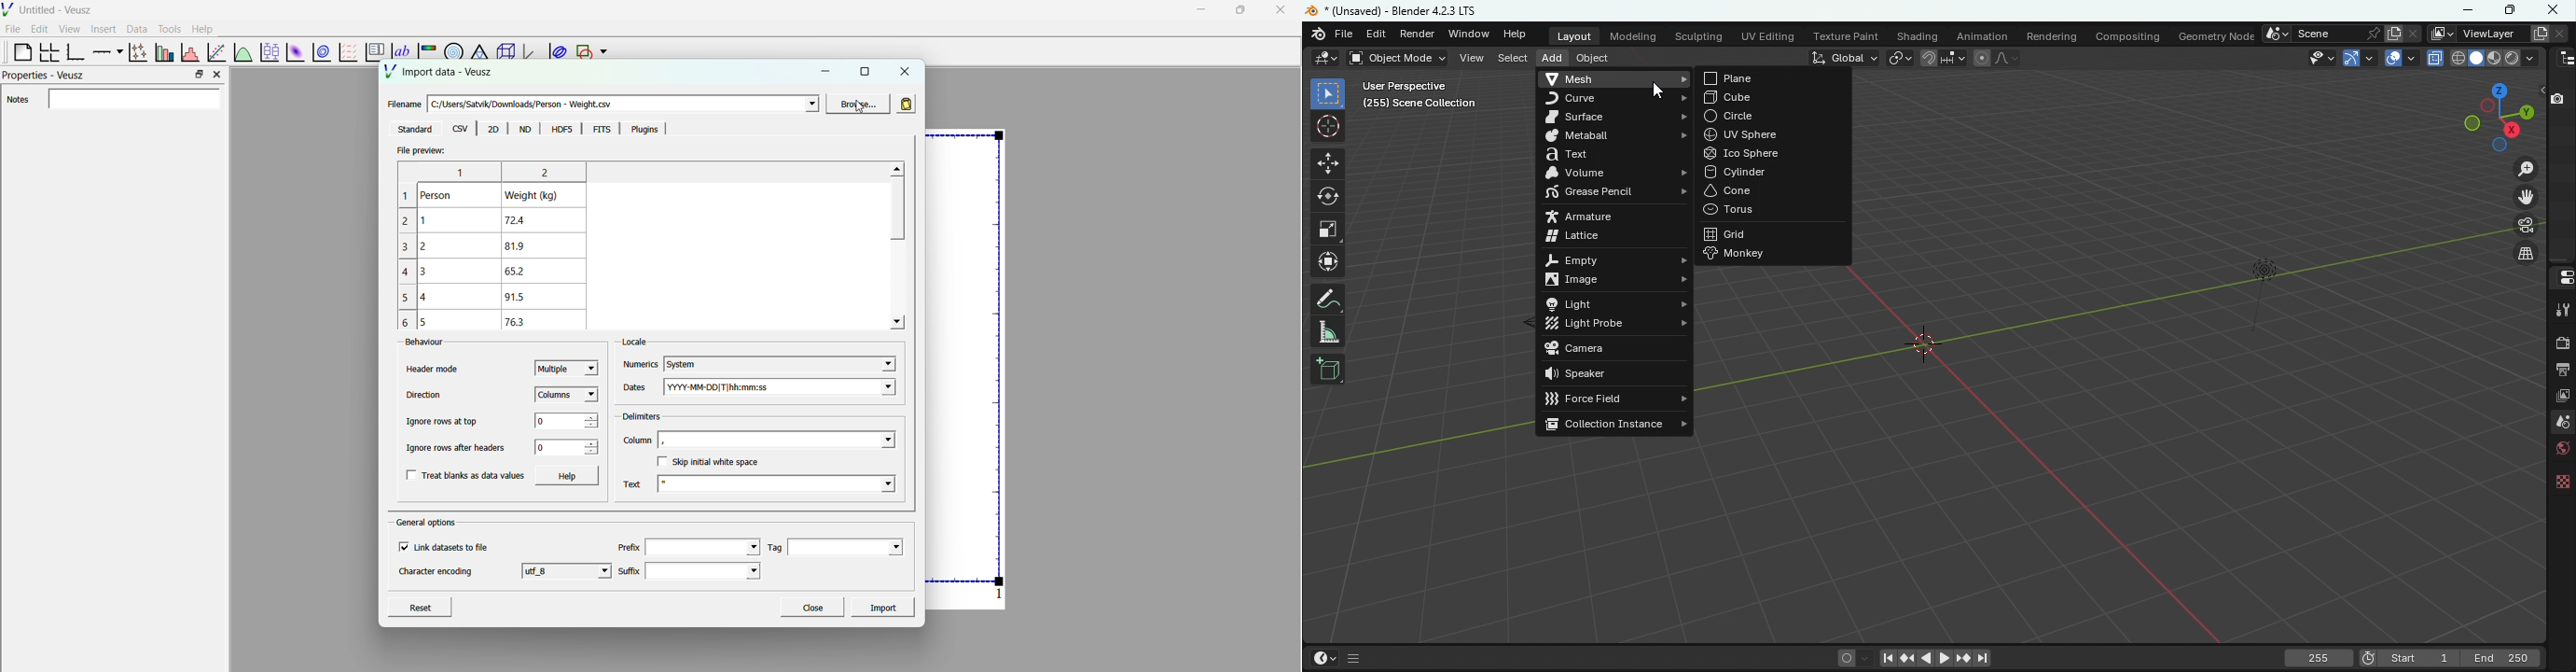  I want to click on Reset, so click(434, 605).